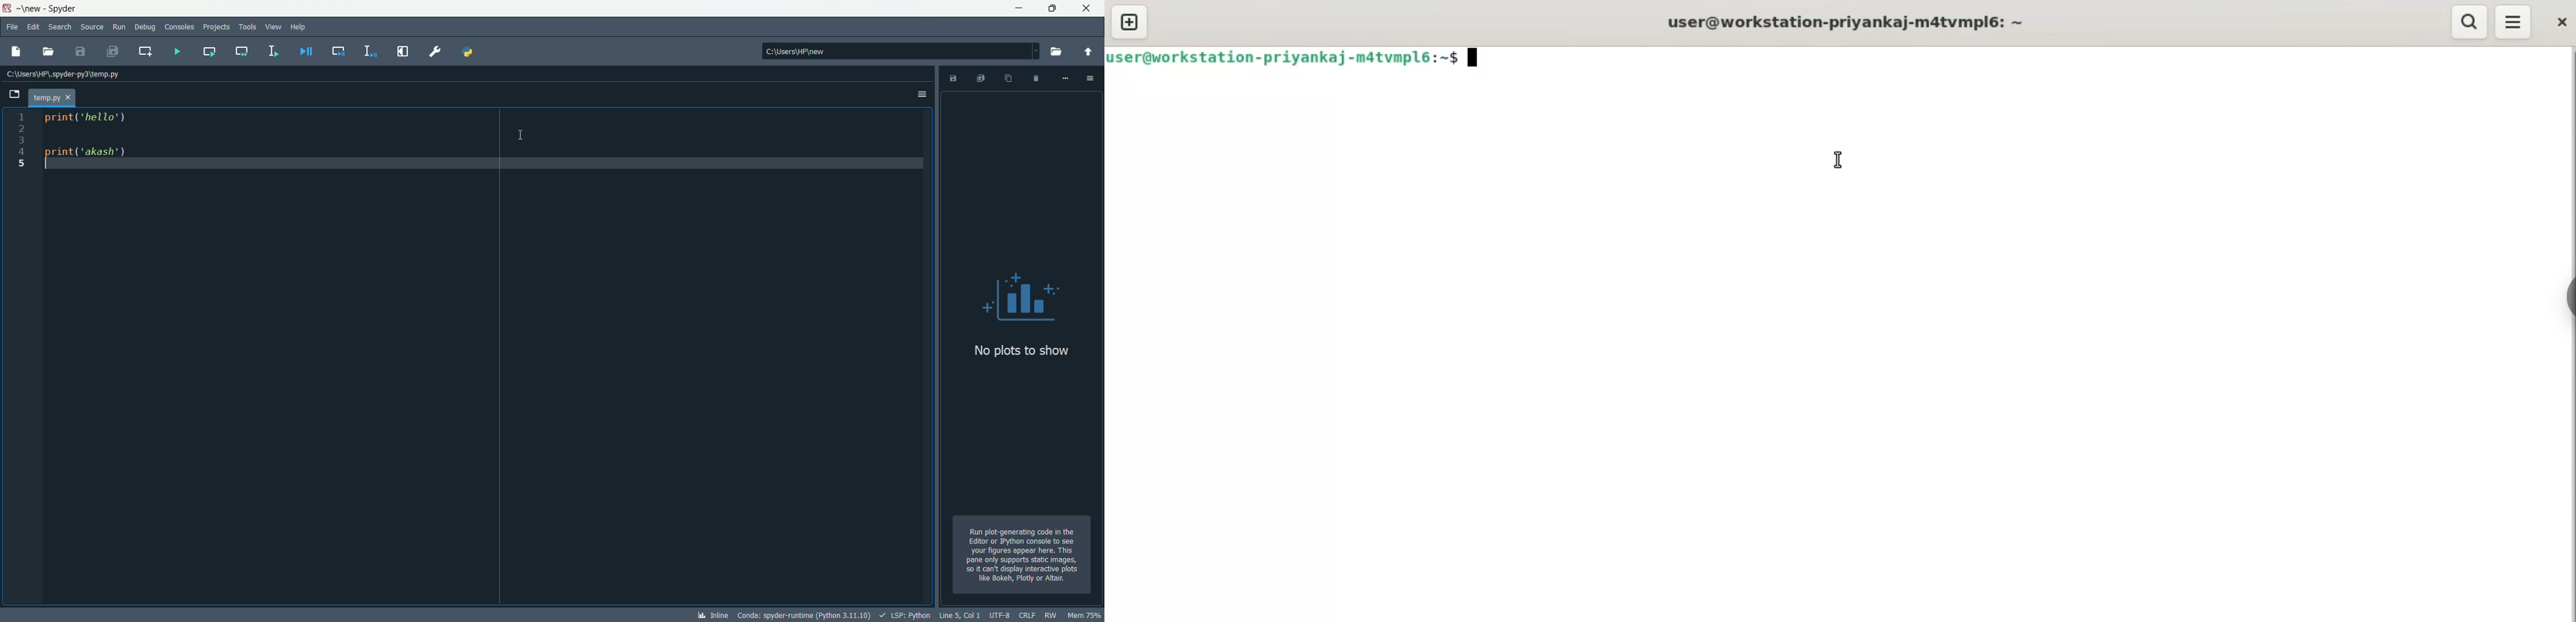 The image size is (2576, 644). Describe the element at coordinates (273, 26) in the screenshot. I see `view menu` at that location.